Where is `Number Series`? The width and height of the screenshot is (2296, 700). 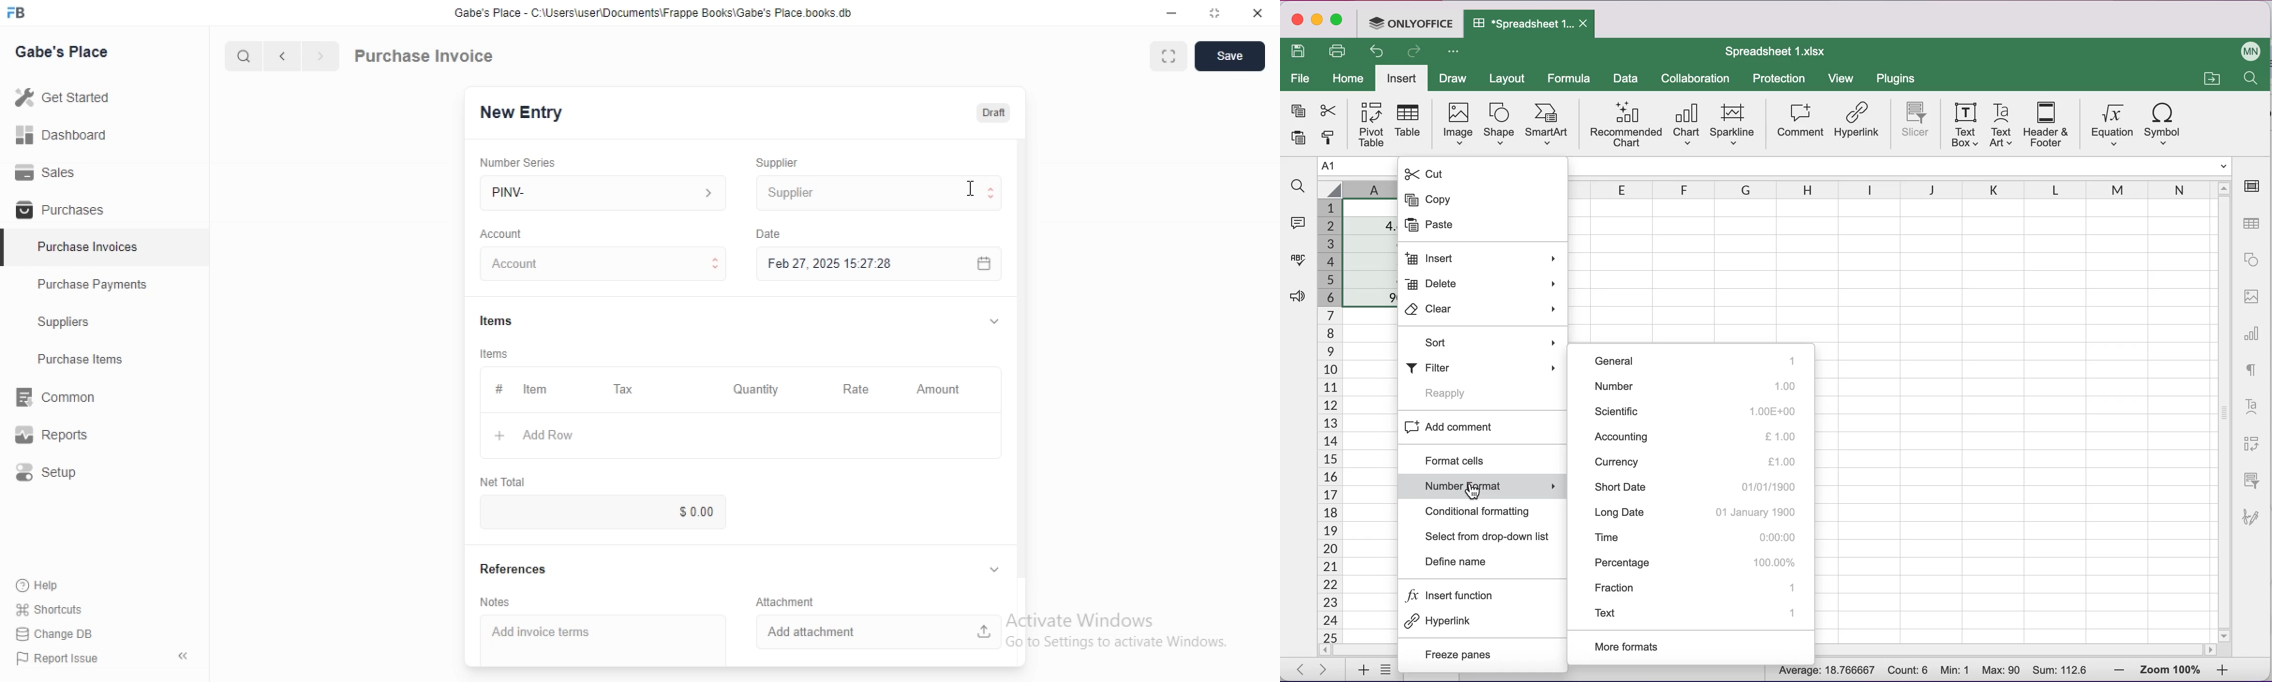
Number Series is located at coordinates (518, 163).